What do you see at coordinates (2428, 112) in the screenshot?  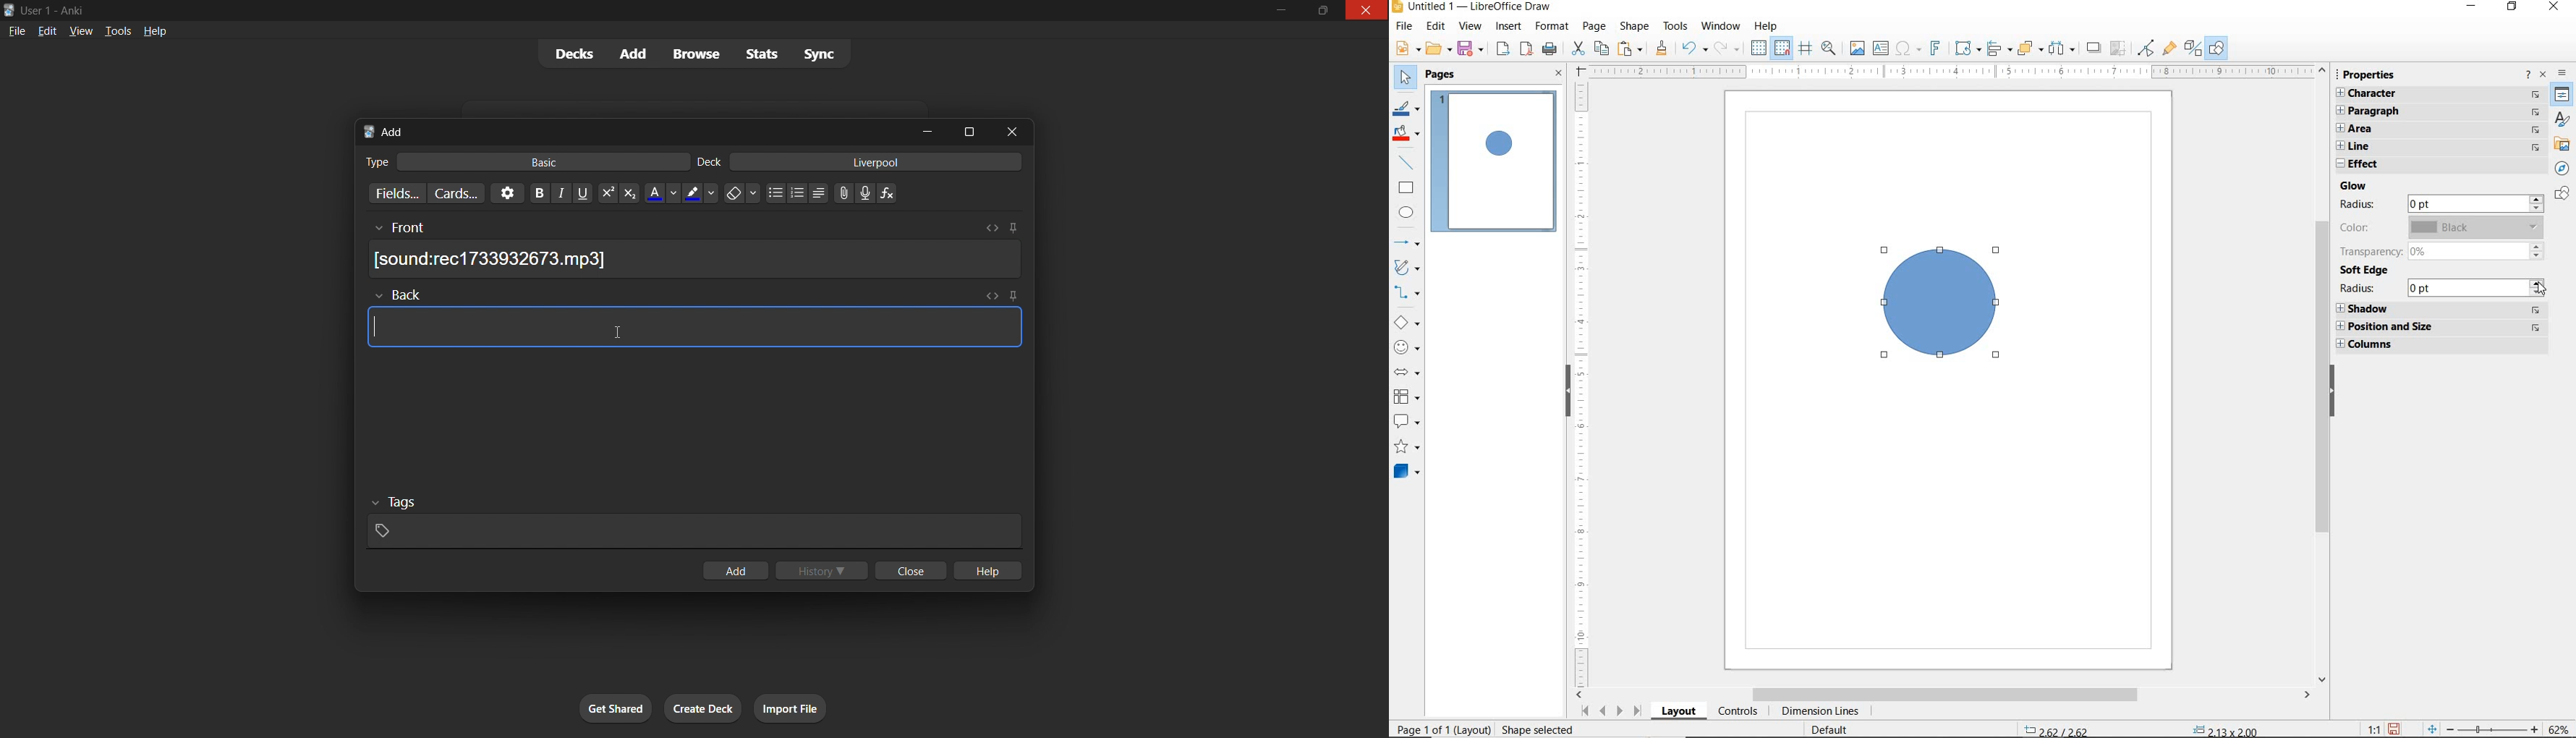 I see `PARAGRAPH` at bounding box center [2428, 112].